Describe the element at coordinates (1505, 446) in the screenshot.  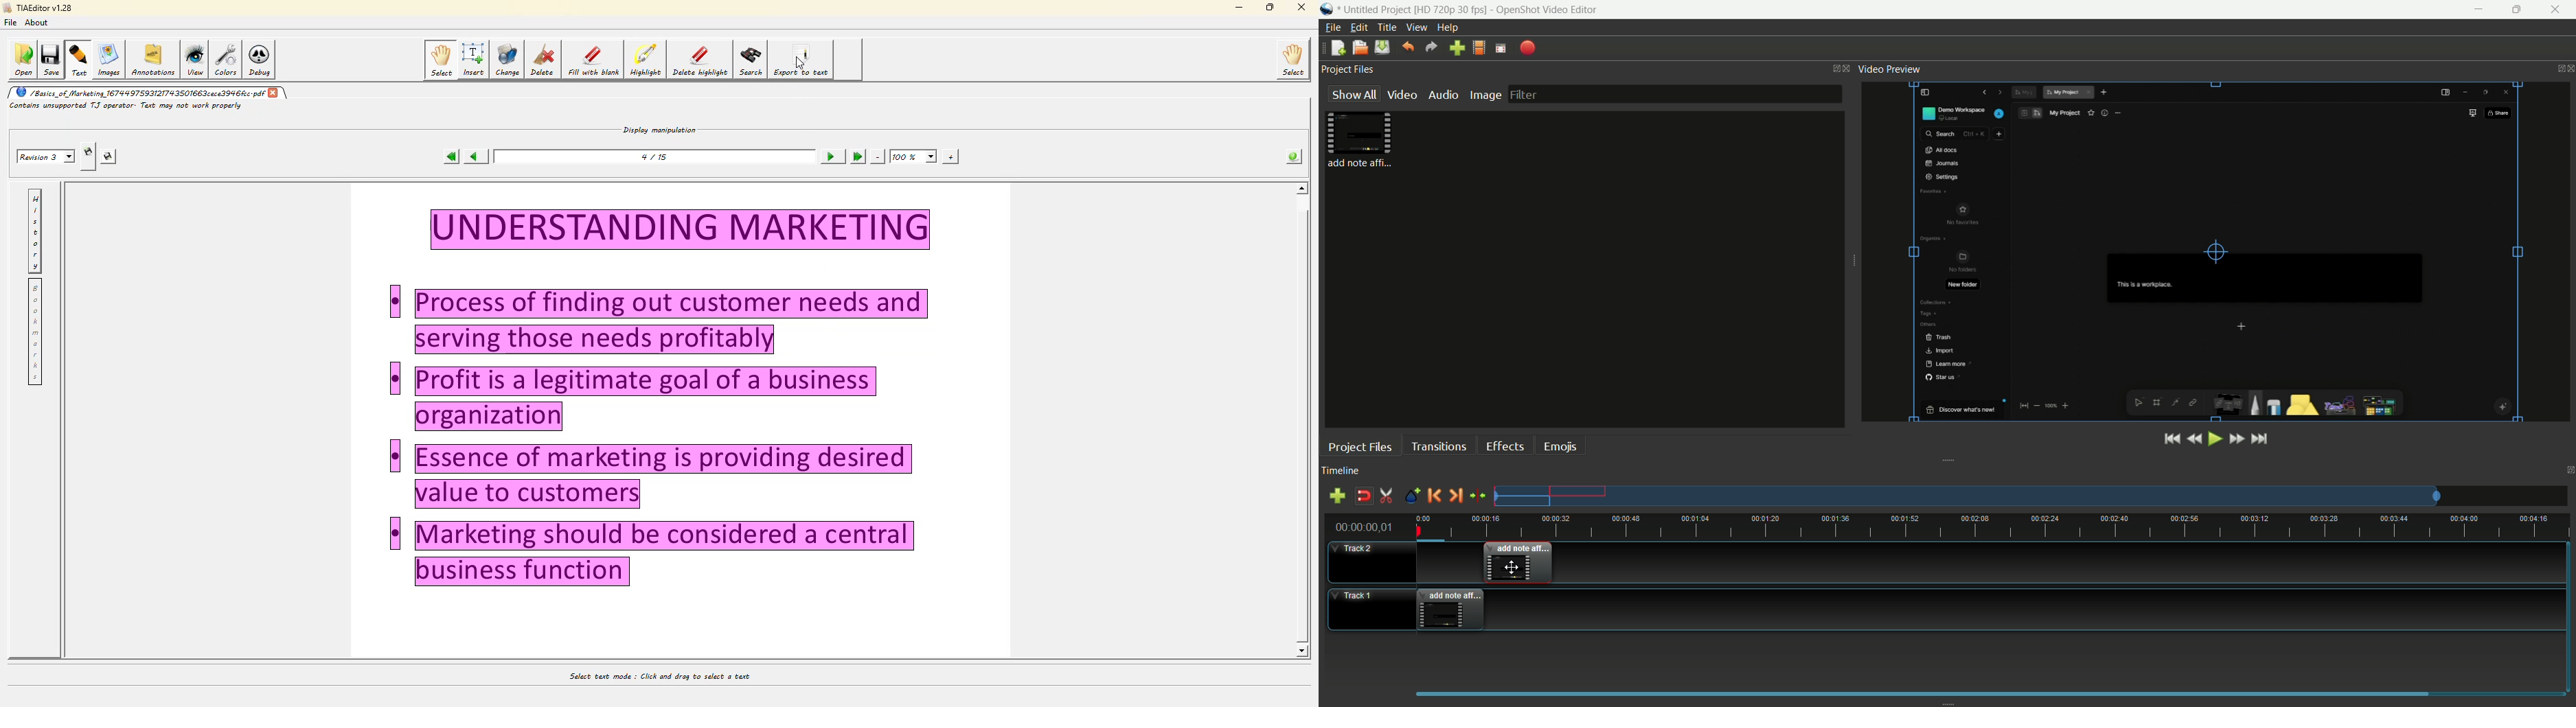
I see `effects` at that location.